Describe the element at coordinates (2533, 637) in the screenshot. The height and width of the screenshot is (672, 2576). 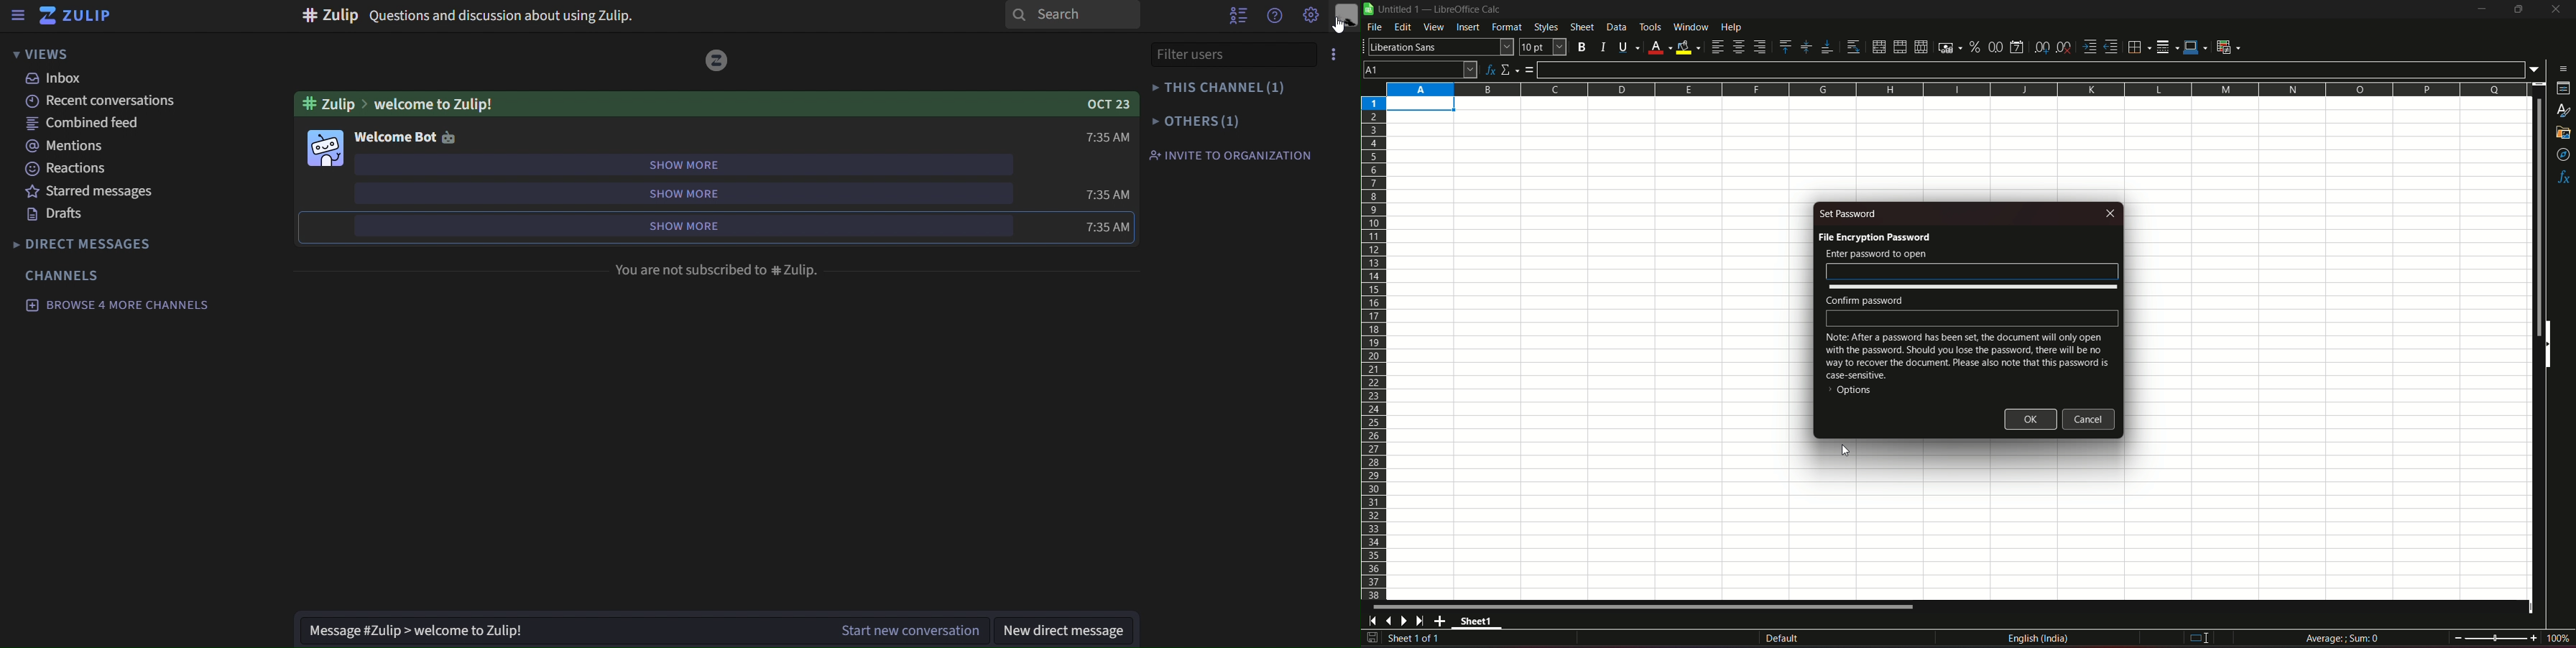
I see `zoom in` at that location.